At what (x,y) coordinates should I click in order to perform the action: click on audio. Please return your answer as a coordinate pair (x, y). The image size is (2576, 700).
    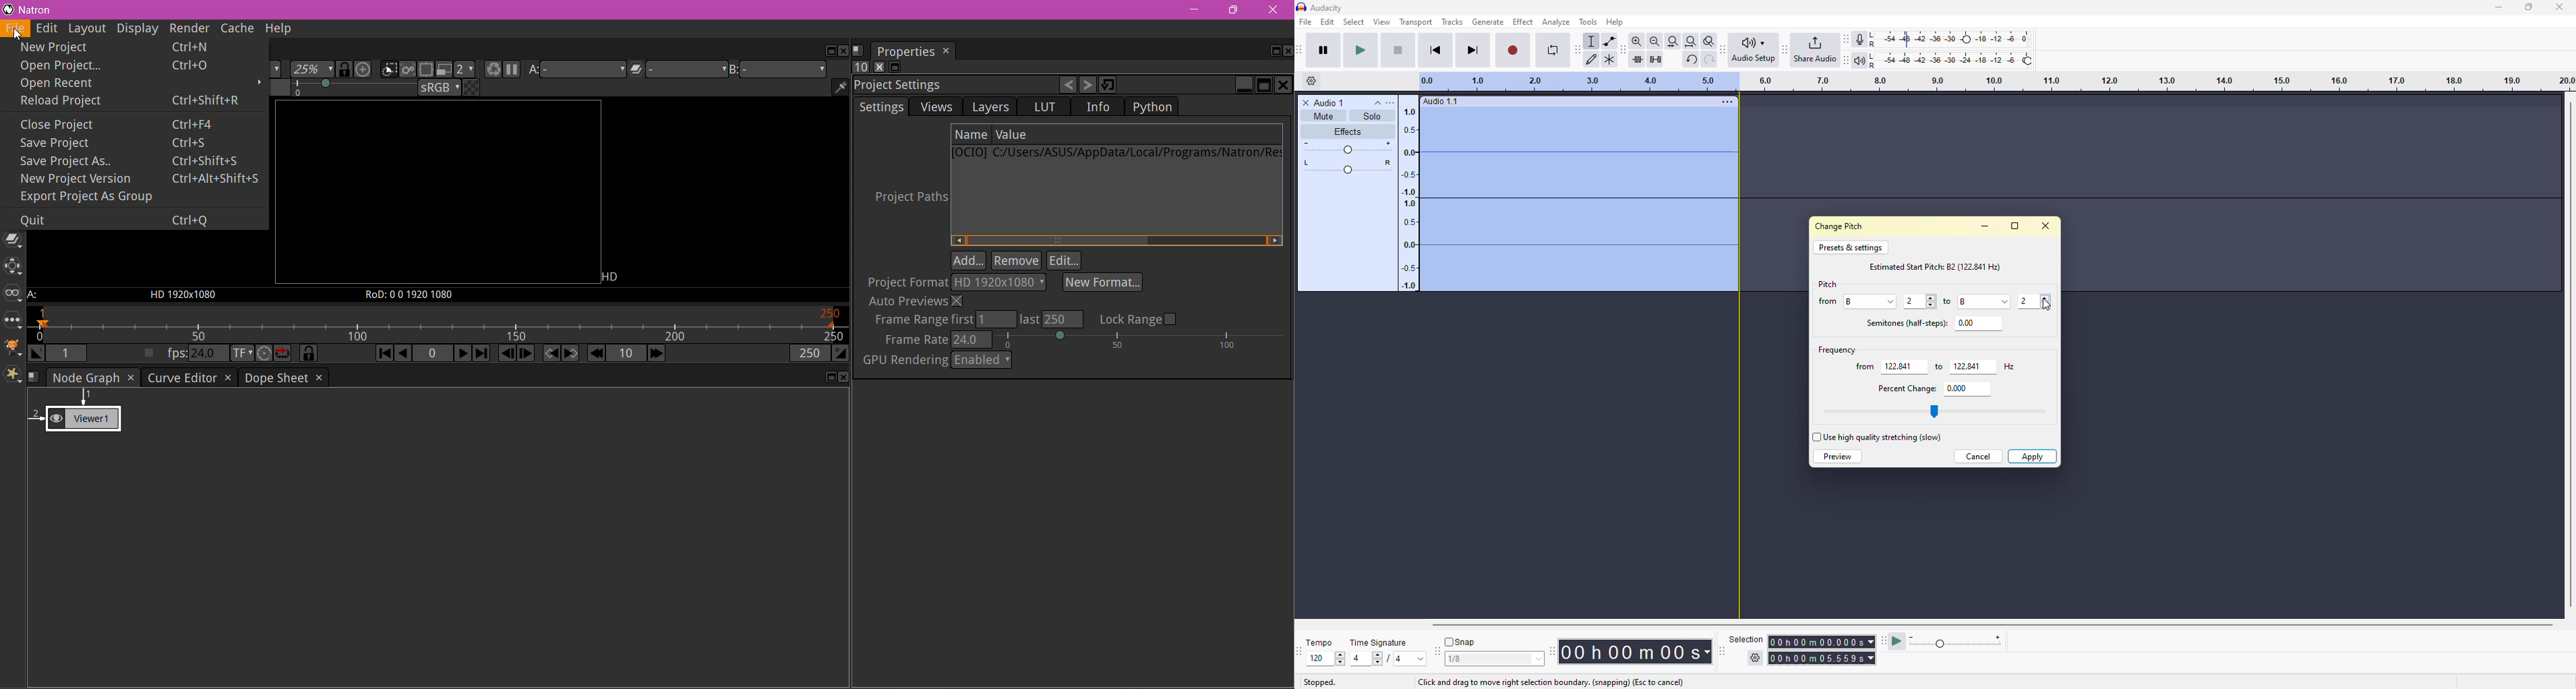
    Looking at the image, I should click on (1561, 198).